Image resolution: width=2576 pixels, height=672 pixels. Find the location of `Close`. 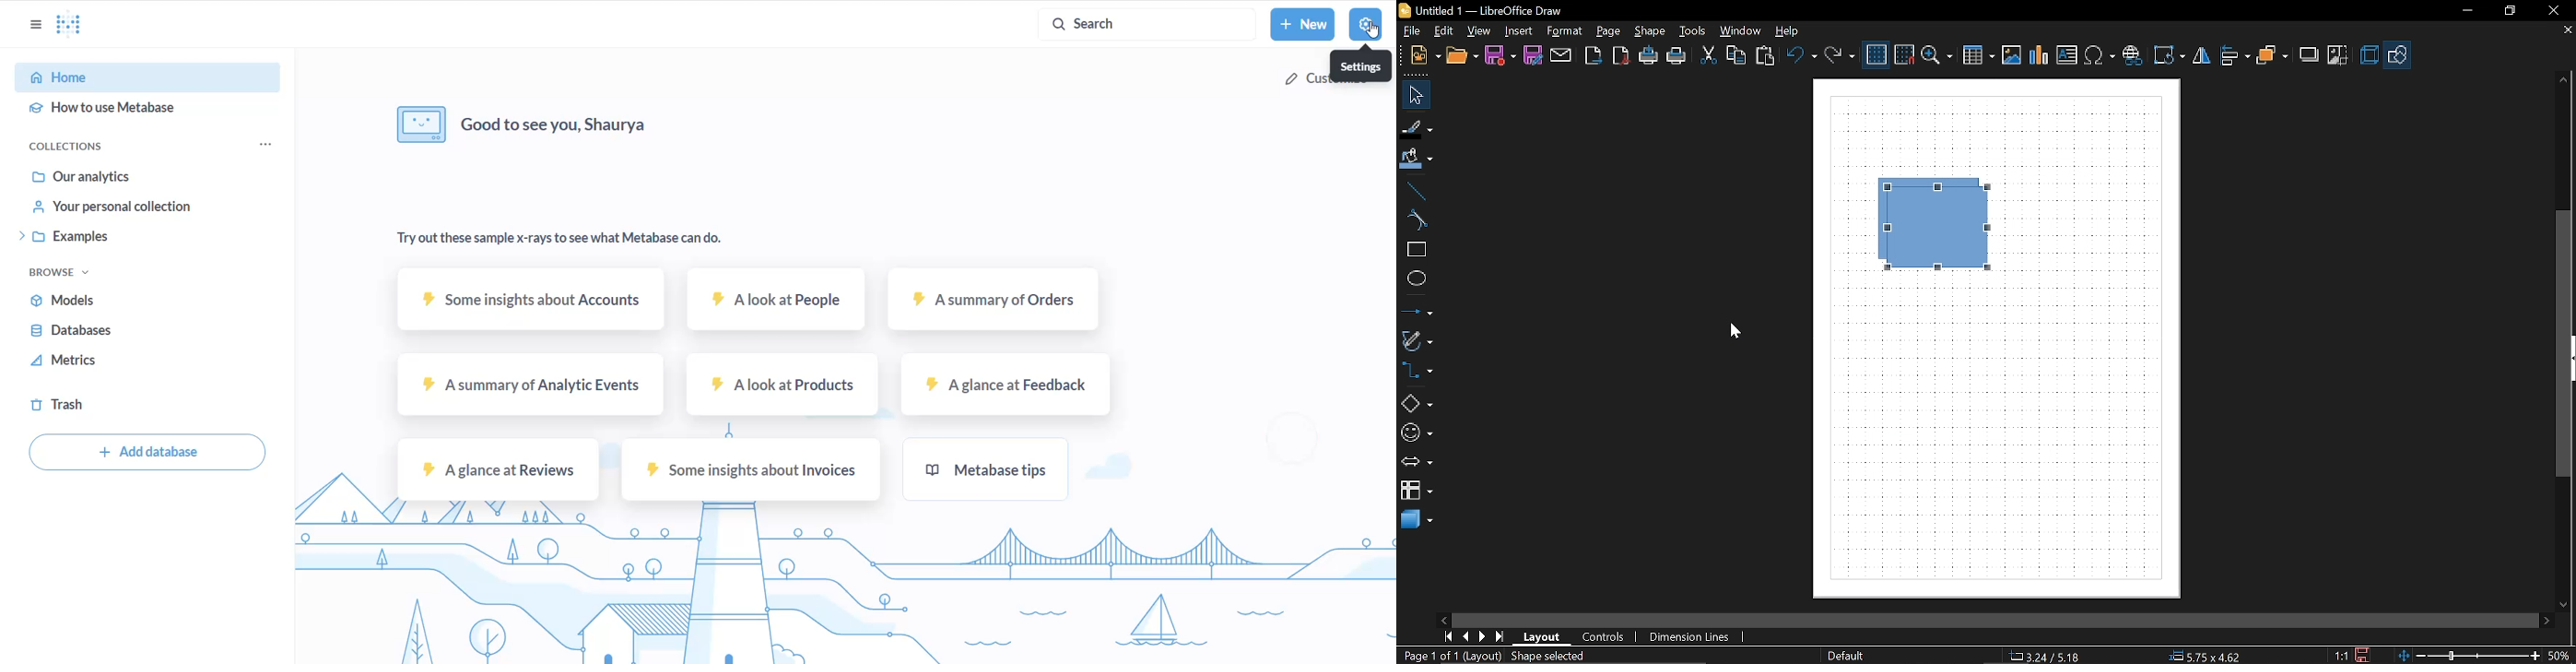

Close is located at coordinates (2552, 11).